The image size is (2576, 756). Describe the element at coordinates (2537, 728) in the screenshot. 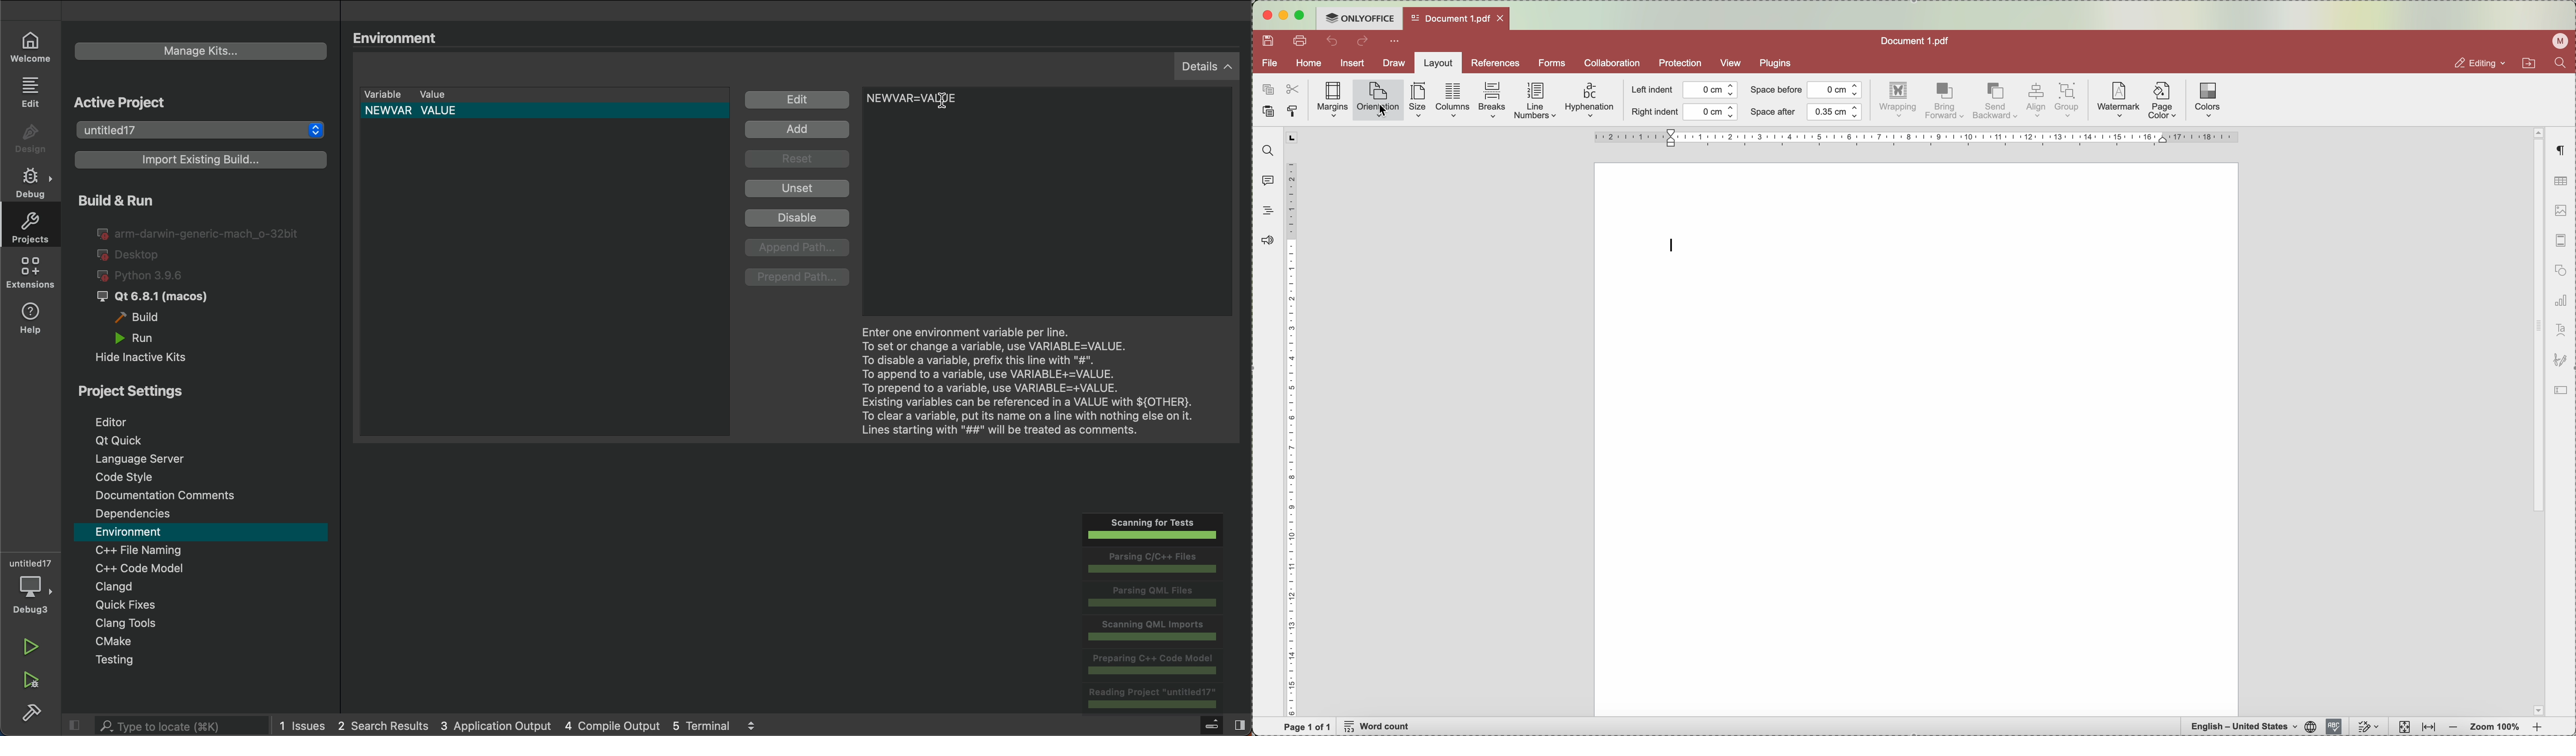

I see `zoom in` at that location.